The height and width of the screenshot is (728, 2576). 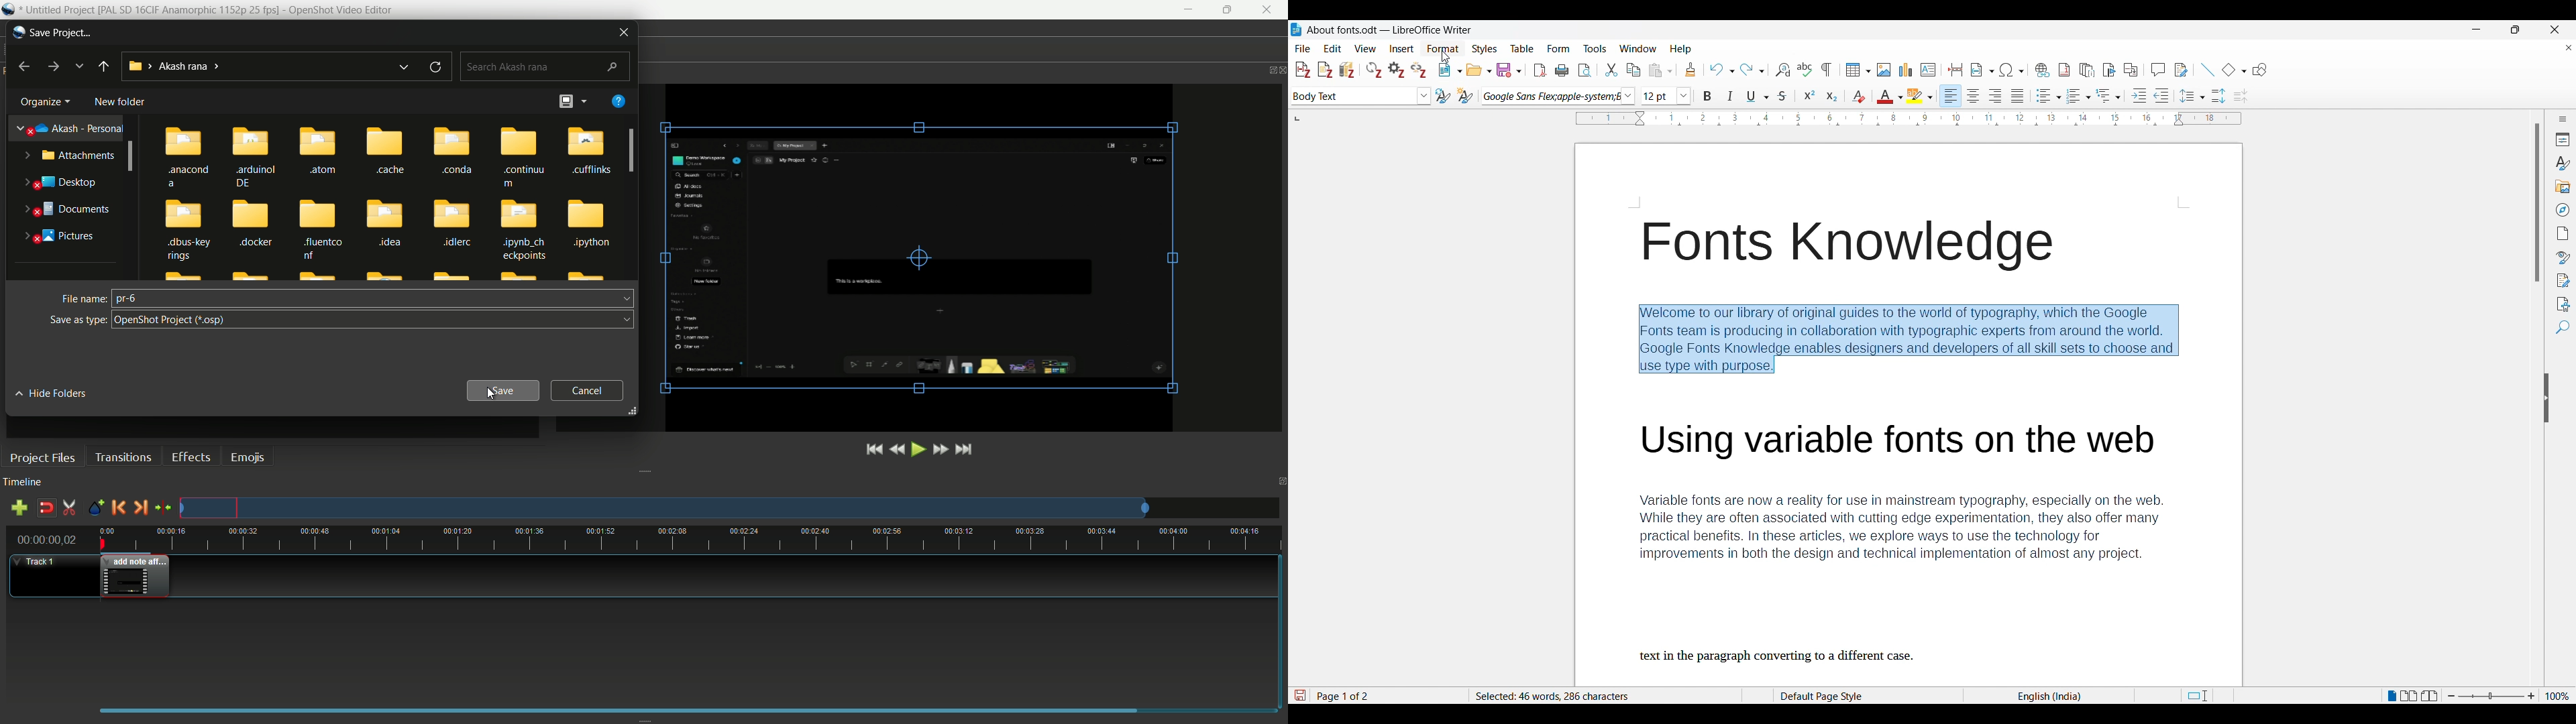 What do you see at coordinates (1752, 70) in the screenshot?
I see `Redo` at bounding box center [1752, 70].